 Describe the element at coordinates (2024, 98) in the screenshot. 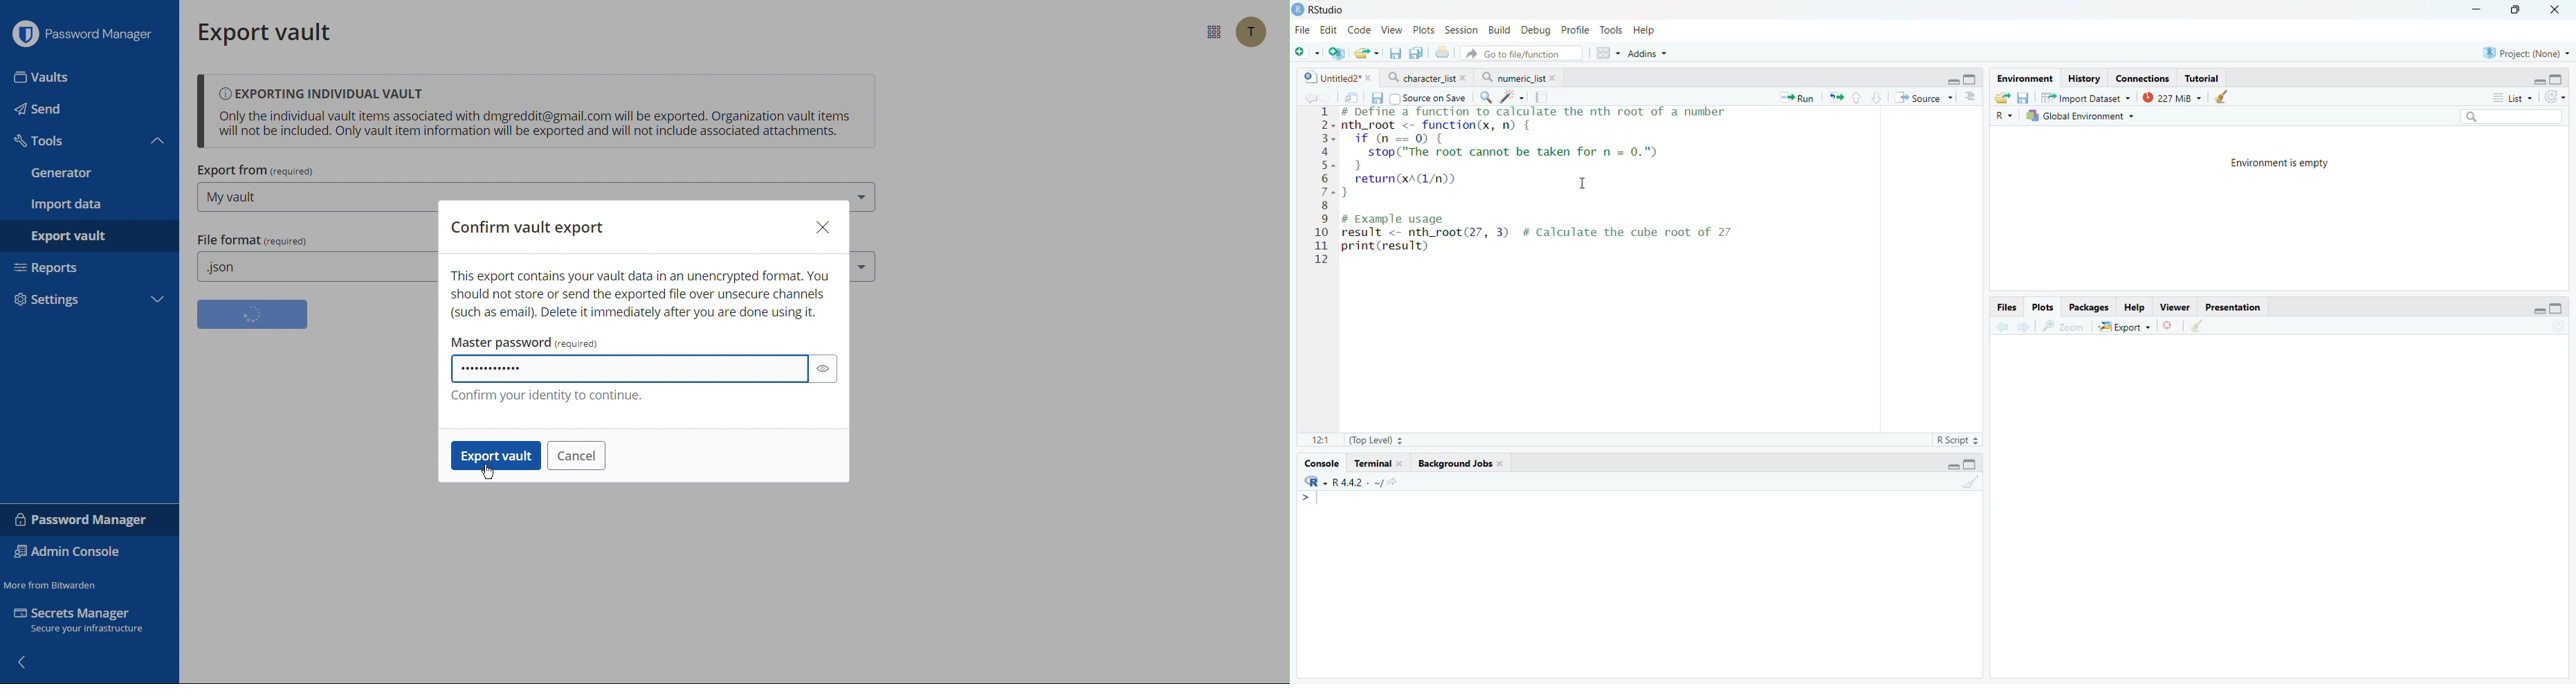

I see `Save` at that location.